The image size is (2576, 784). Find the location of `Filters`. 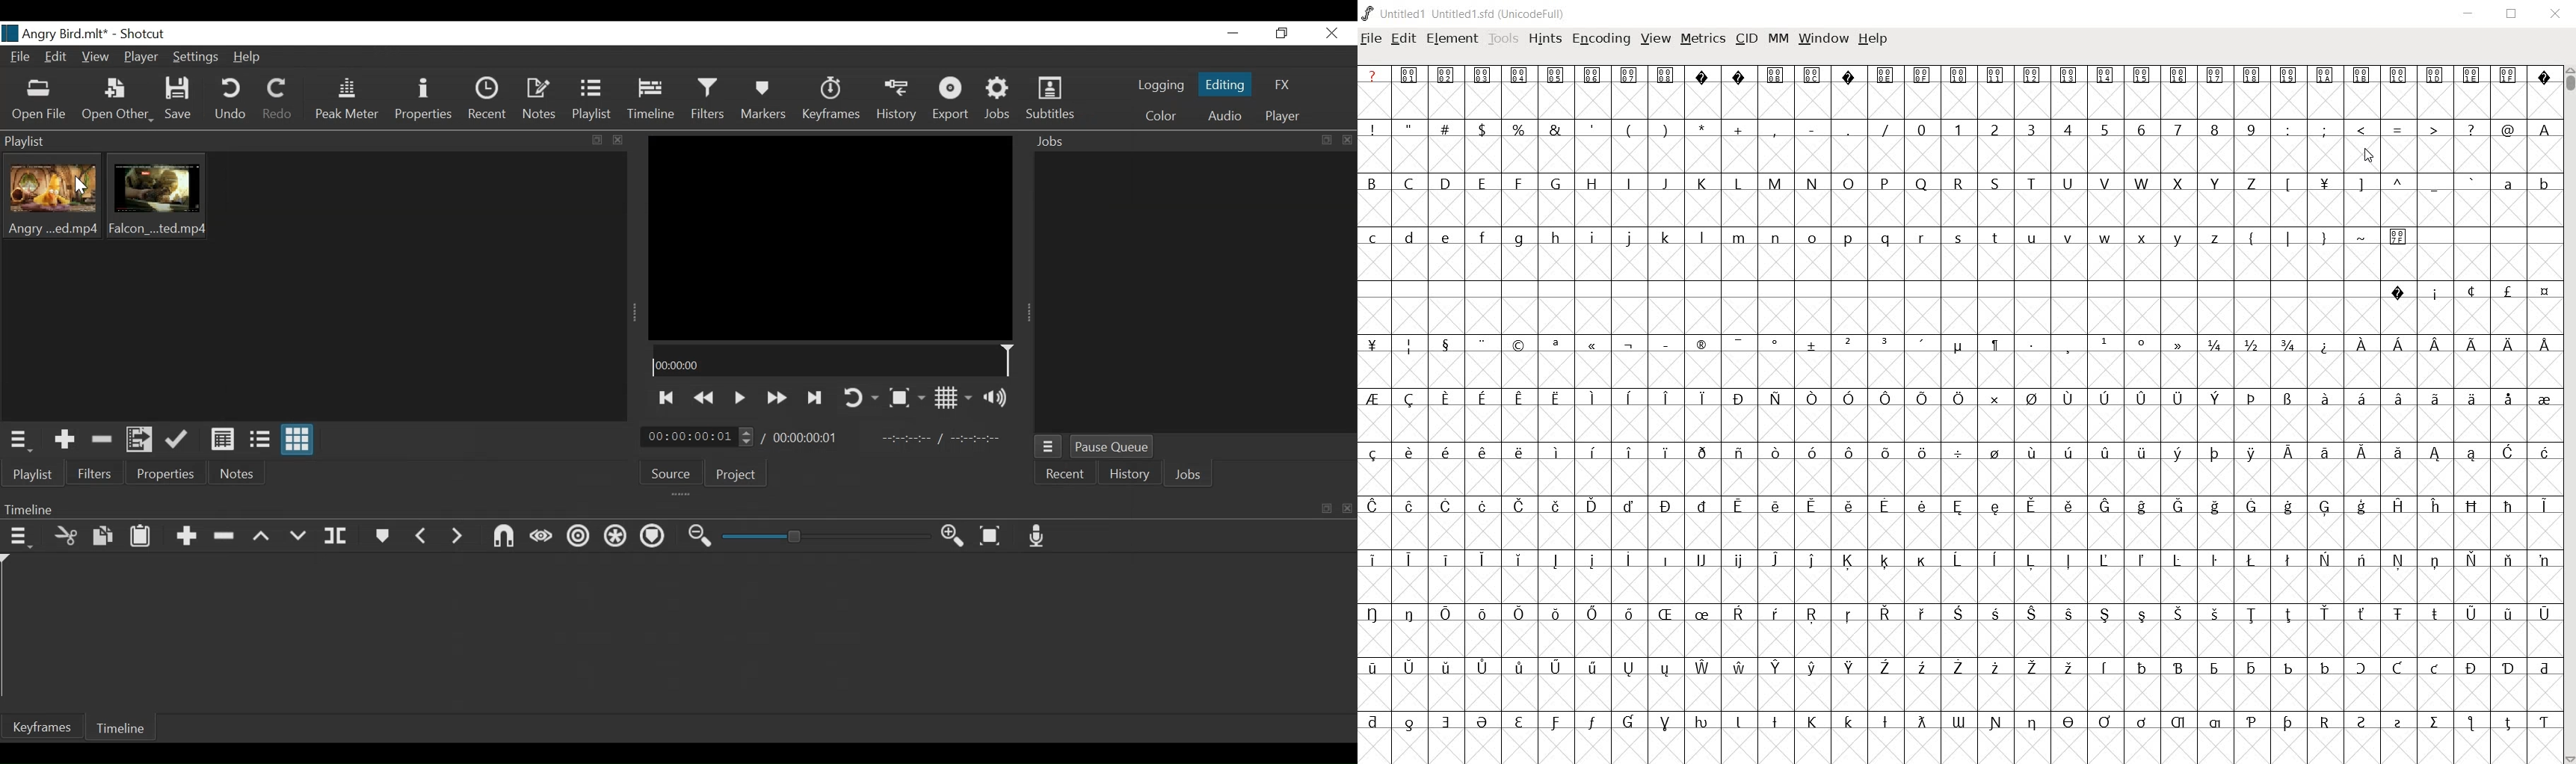

Filters is located at coordinates (95, 473).